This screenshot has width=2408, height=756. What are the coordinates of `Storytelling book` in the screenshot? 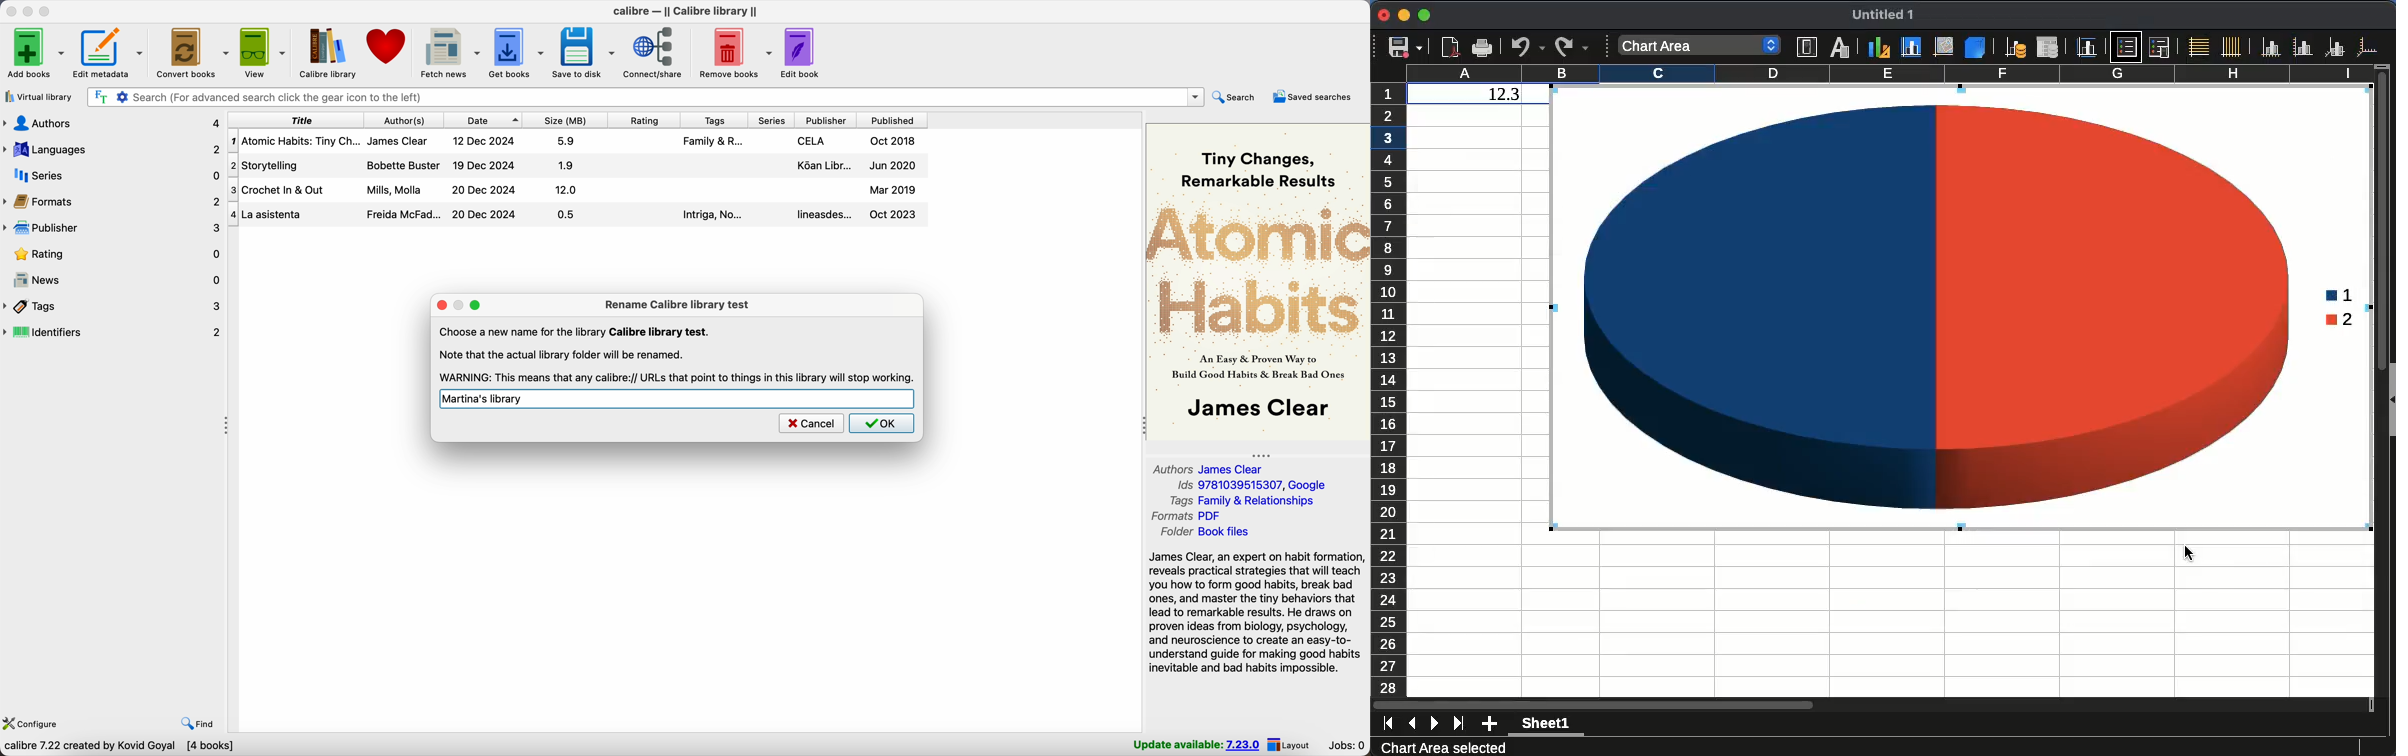 It's located at (578, 166).